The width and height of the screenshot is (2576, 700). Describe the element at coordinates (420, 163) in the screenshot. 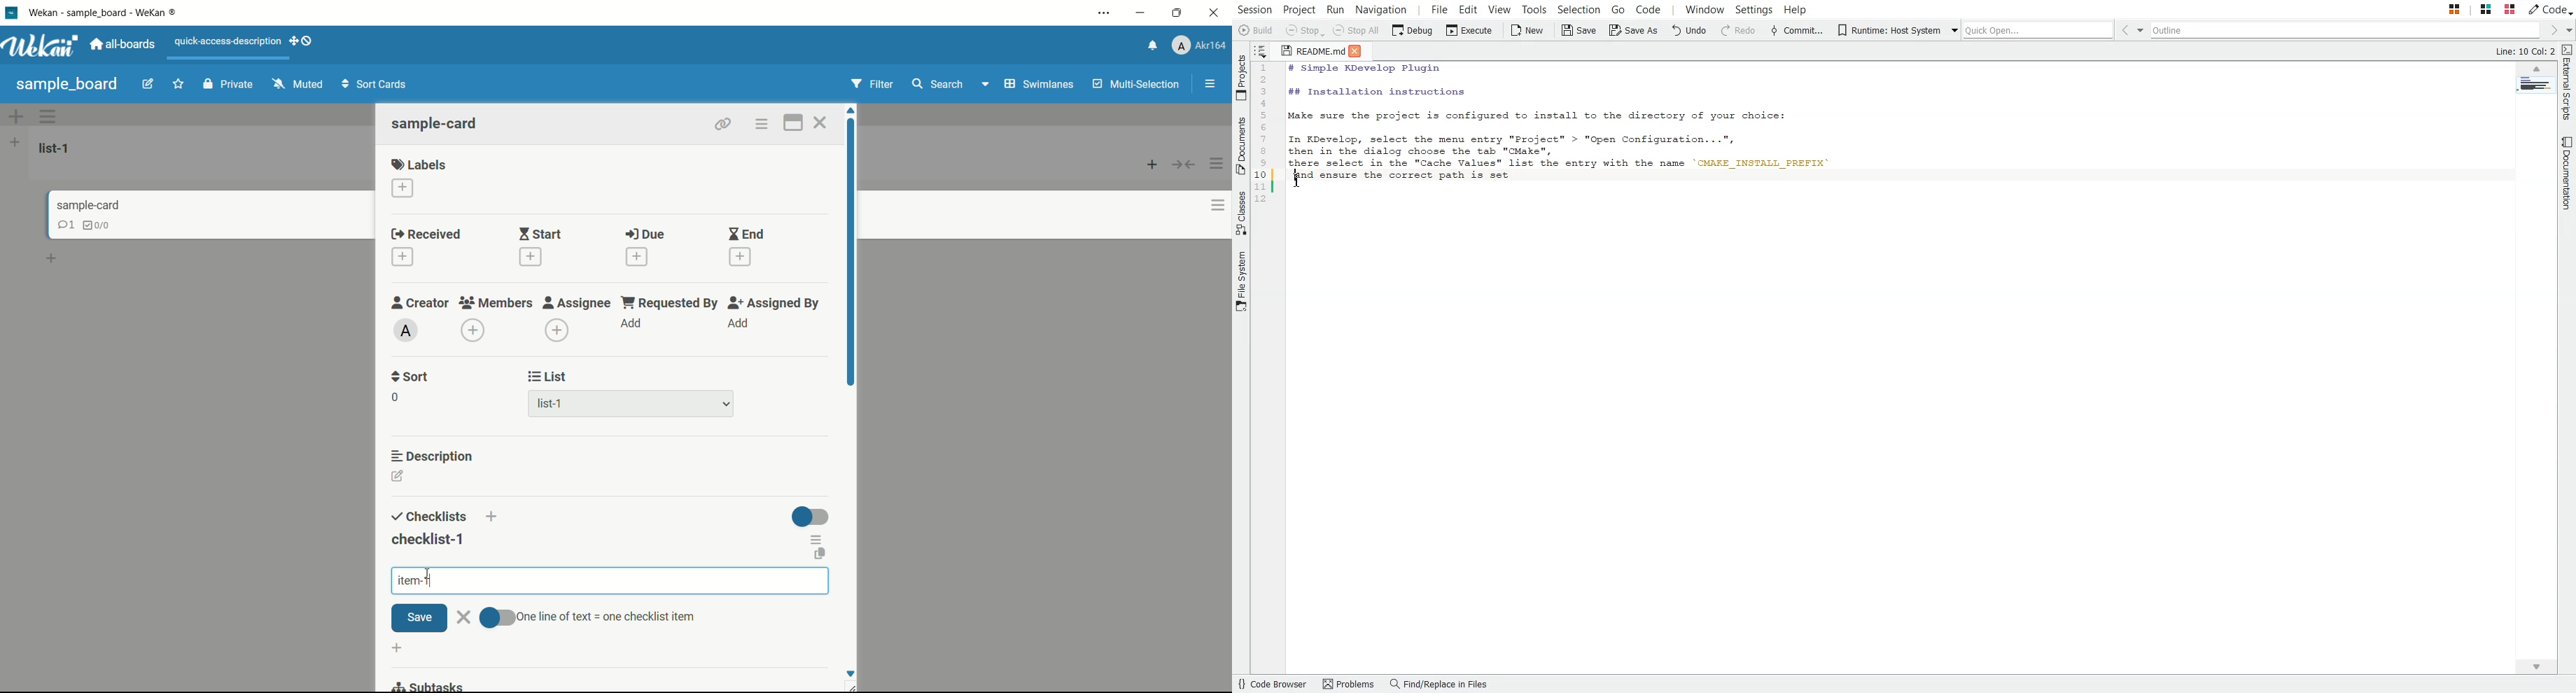

I see `labels` at that location.